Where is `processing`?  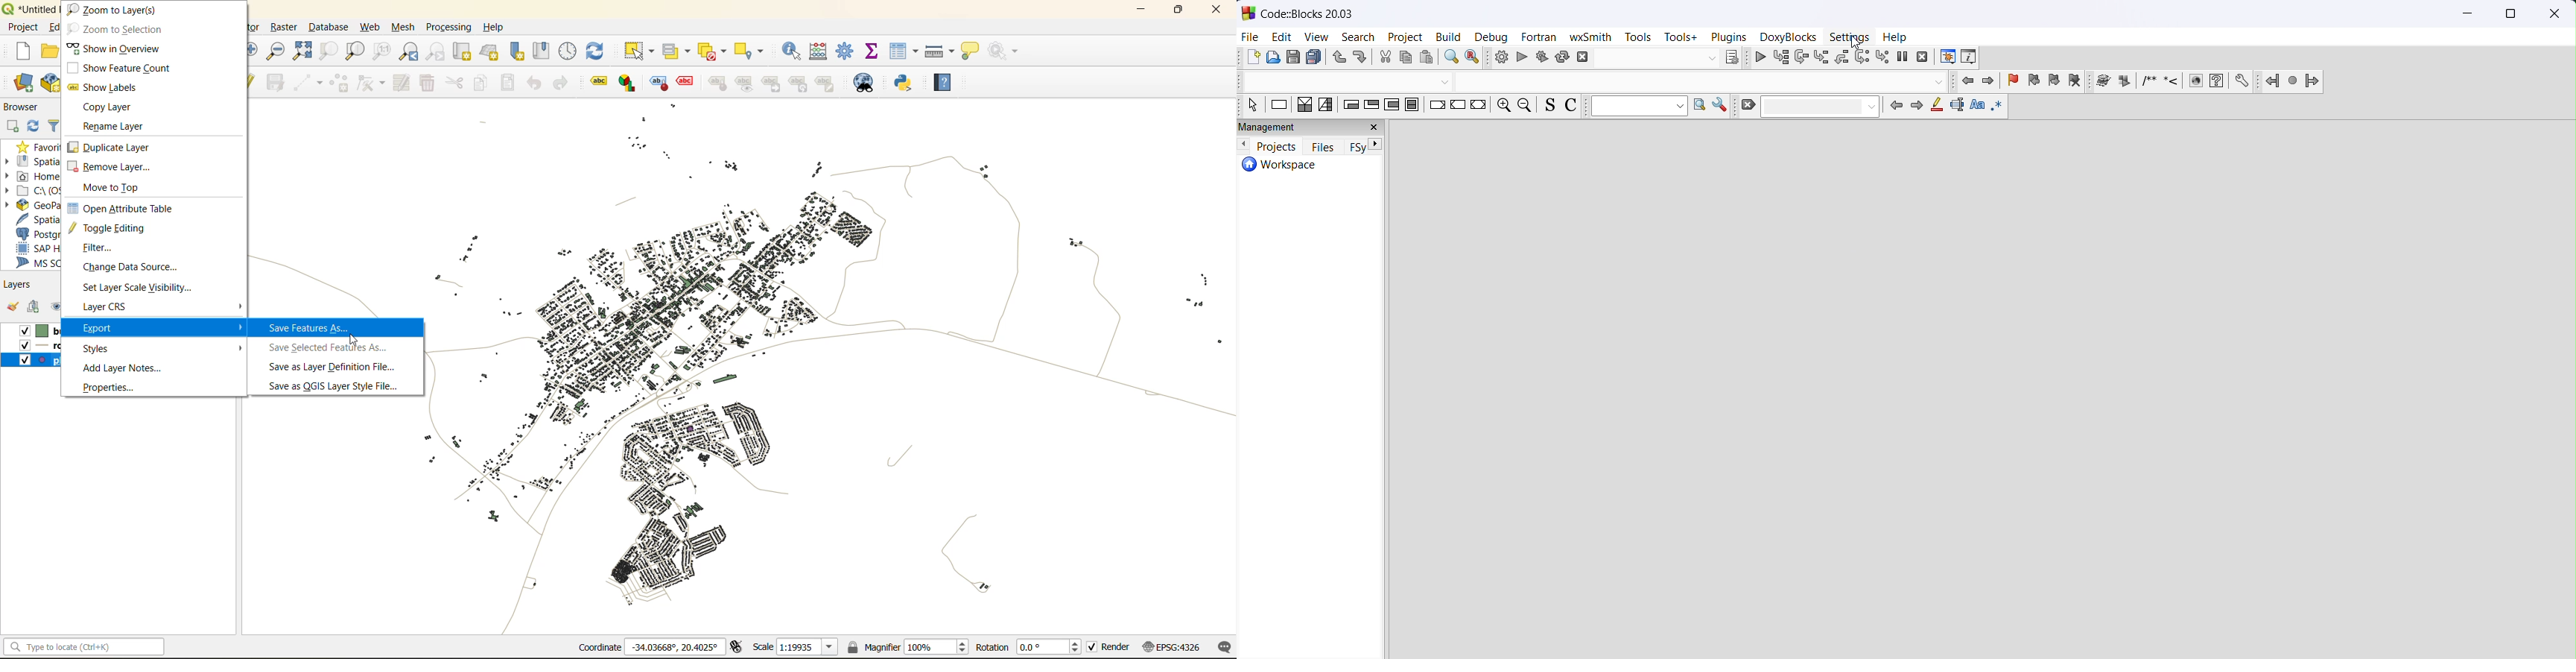 processing is located at coordinates (449, 25).